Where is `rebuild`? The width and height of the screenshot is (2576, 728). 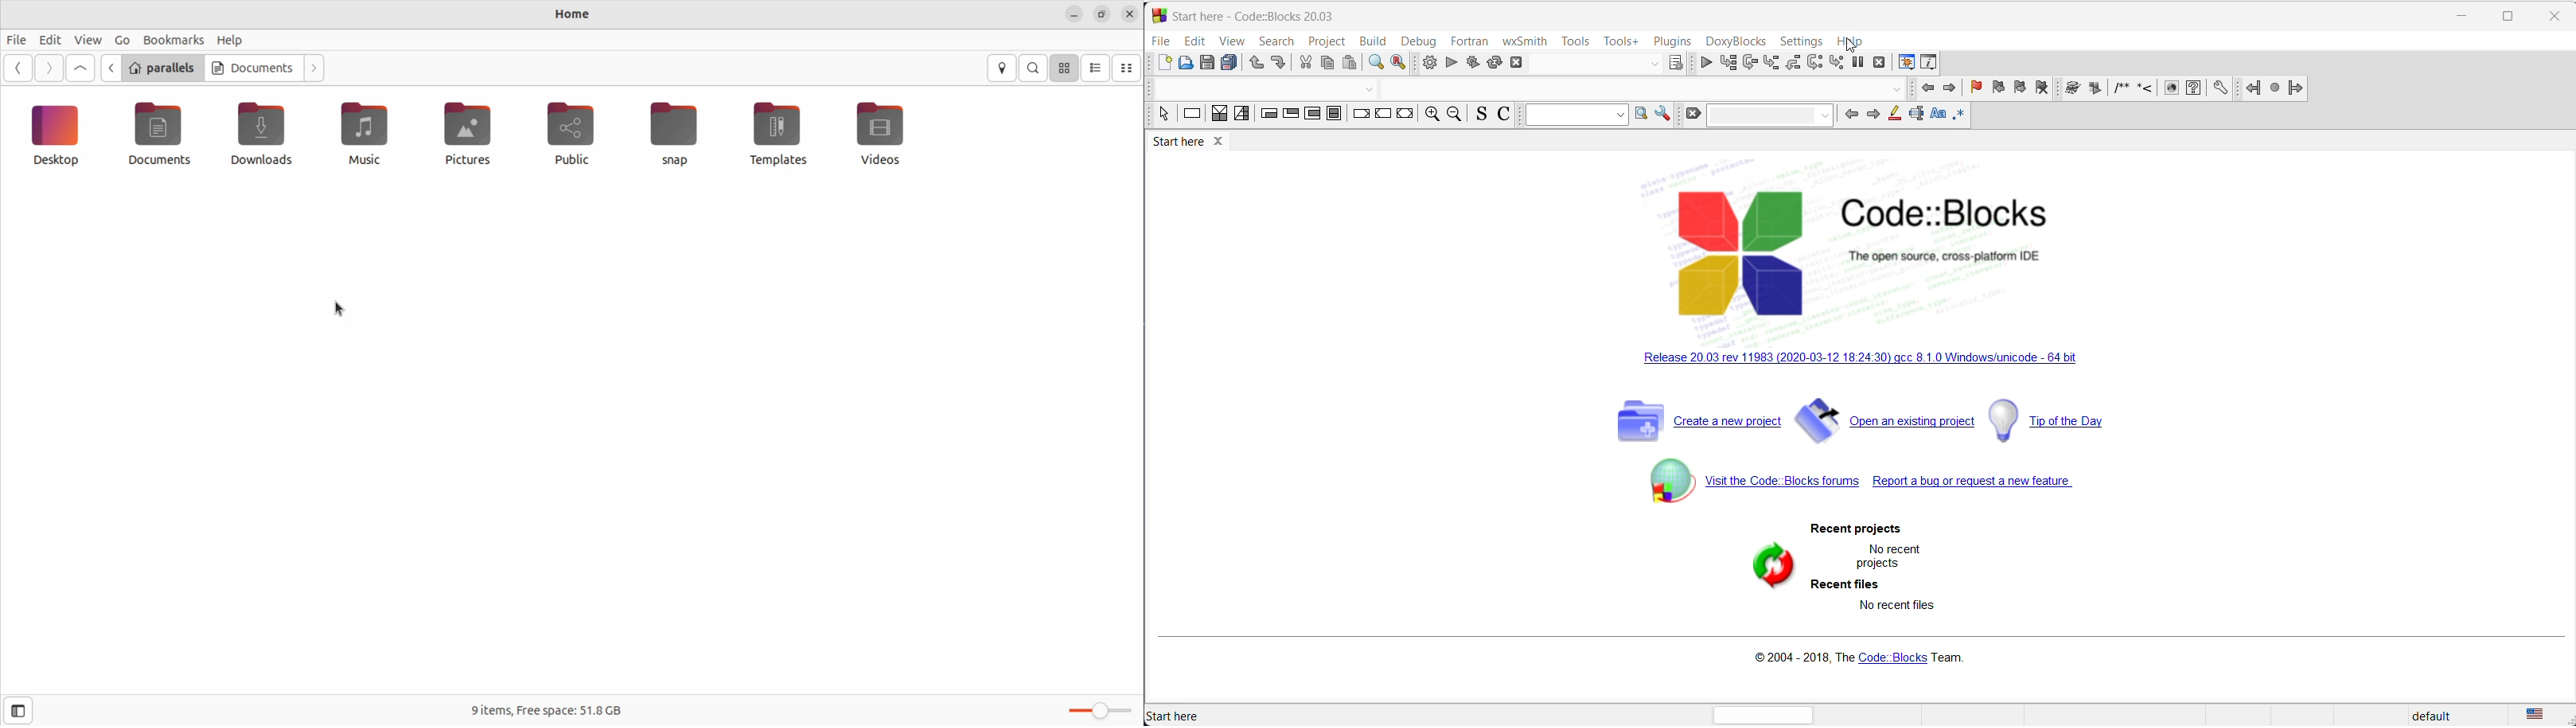 rebuild is located at coordinates (1494, 63).